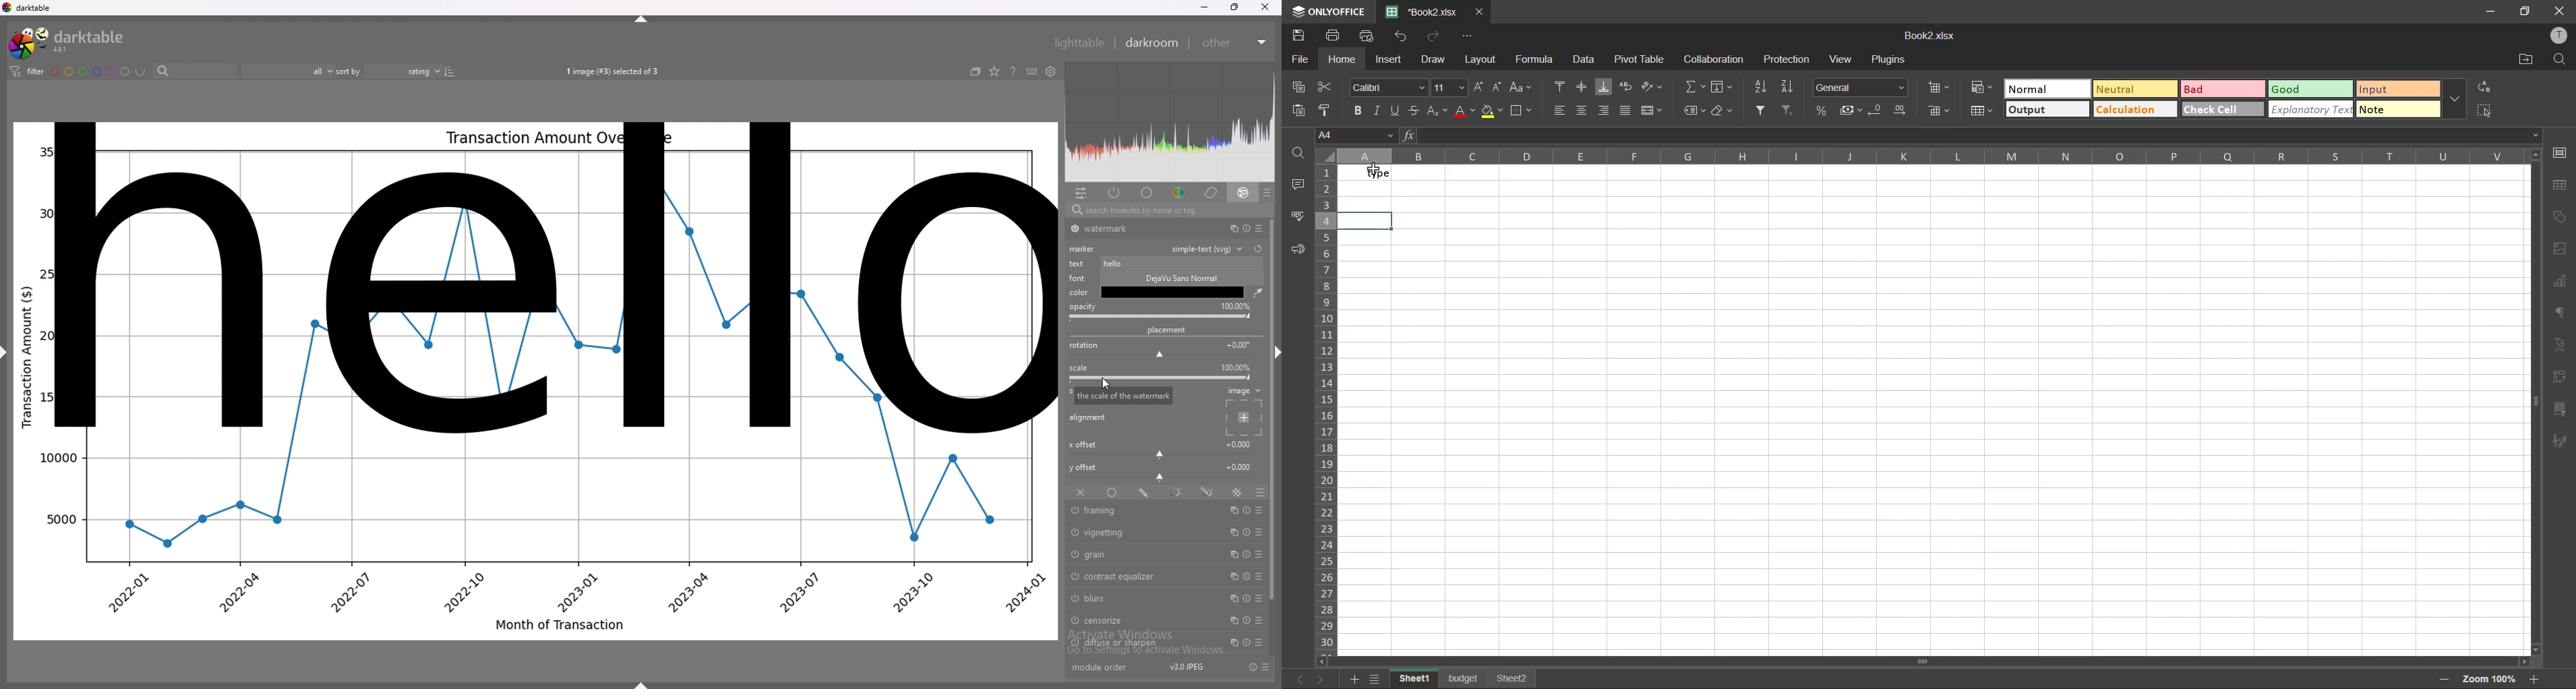 This screenshot has width=2576, height=700. I want to click on accounting, so click(1852, 109).